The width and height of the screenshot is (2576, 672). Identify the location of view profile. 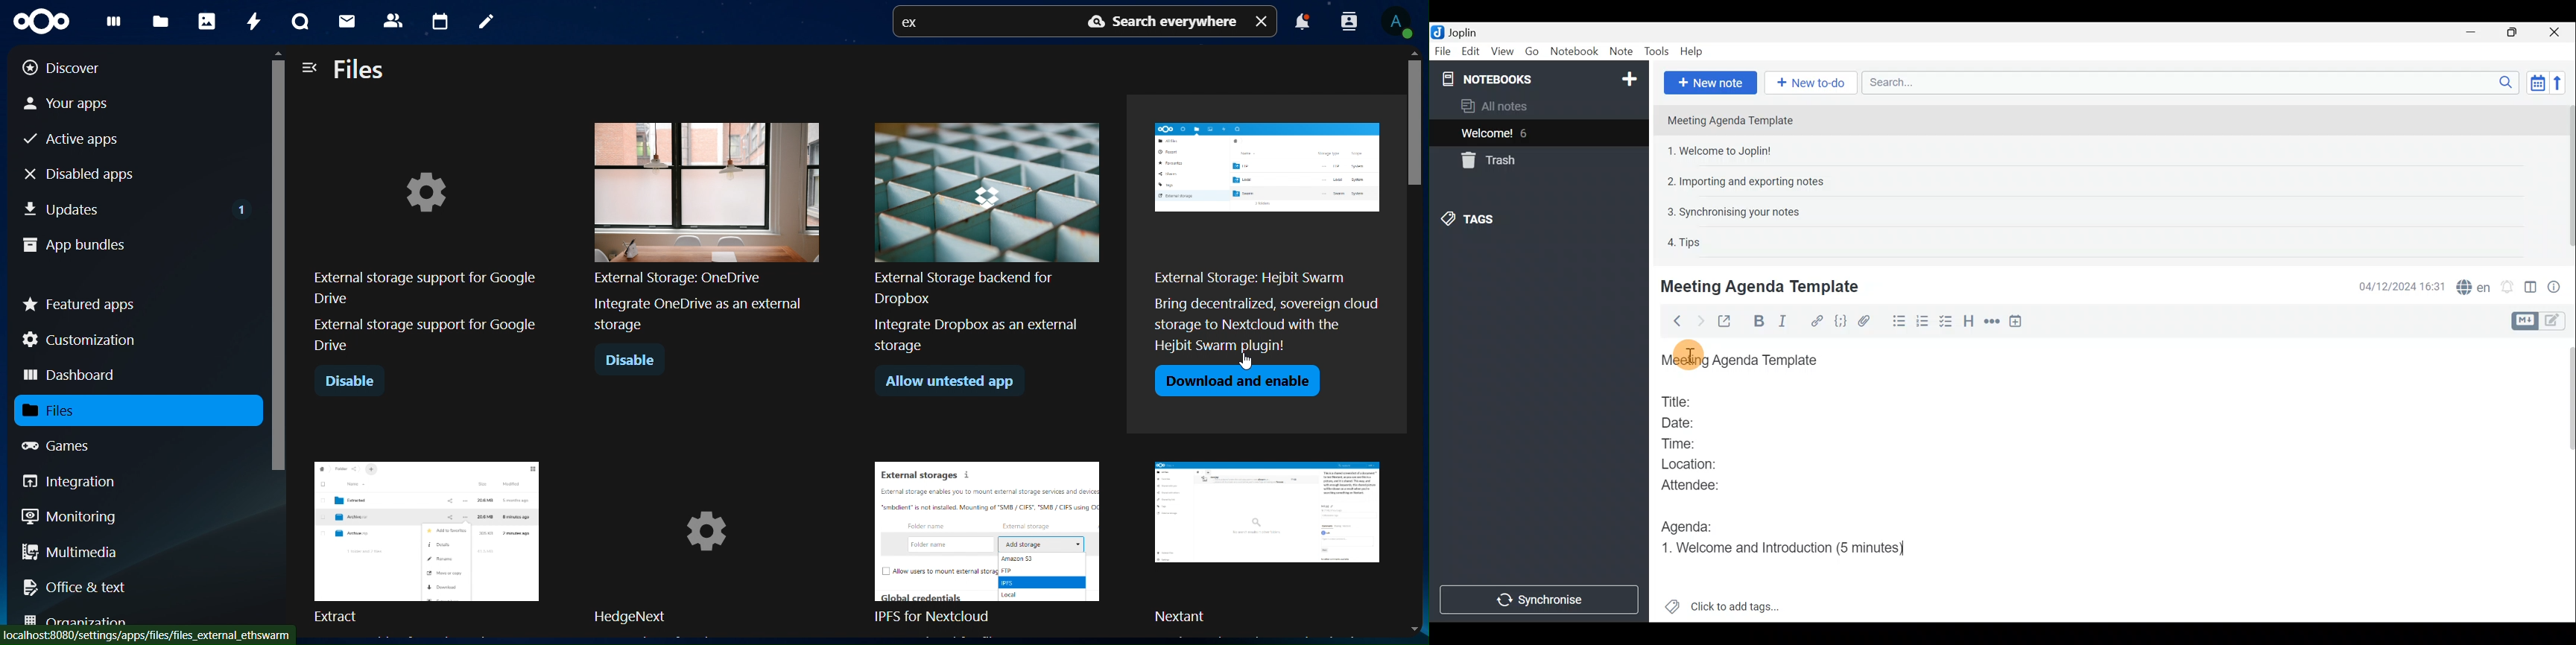
(1402, 22).